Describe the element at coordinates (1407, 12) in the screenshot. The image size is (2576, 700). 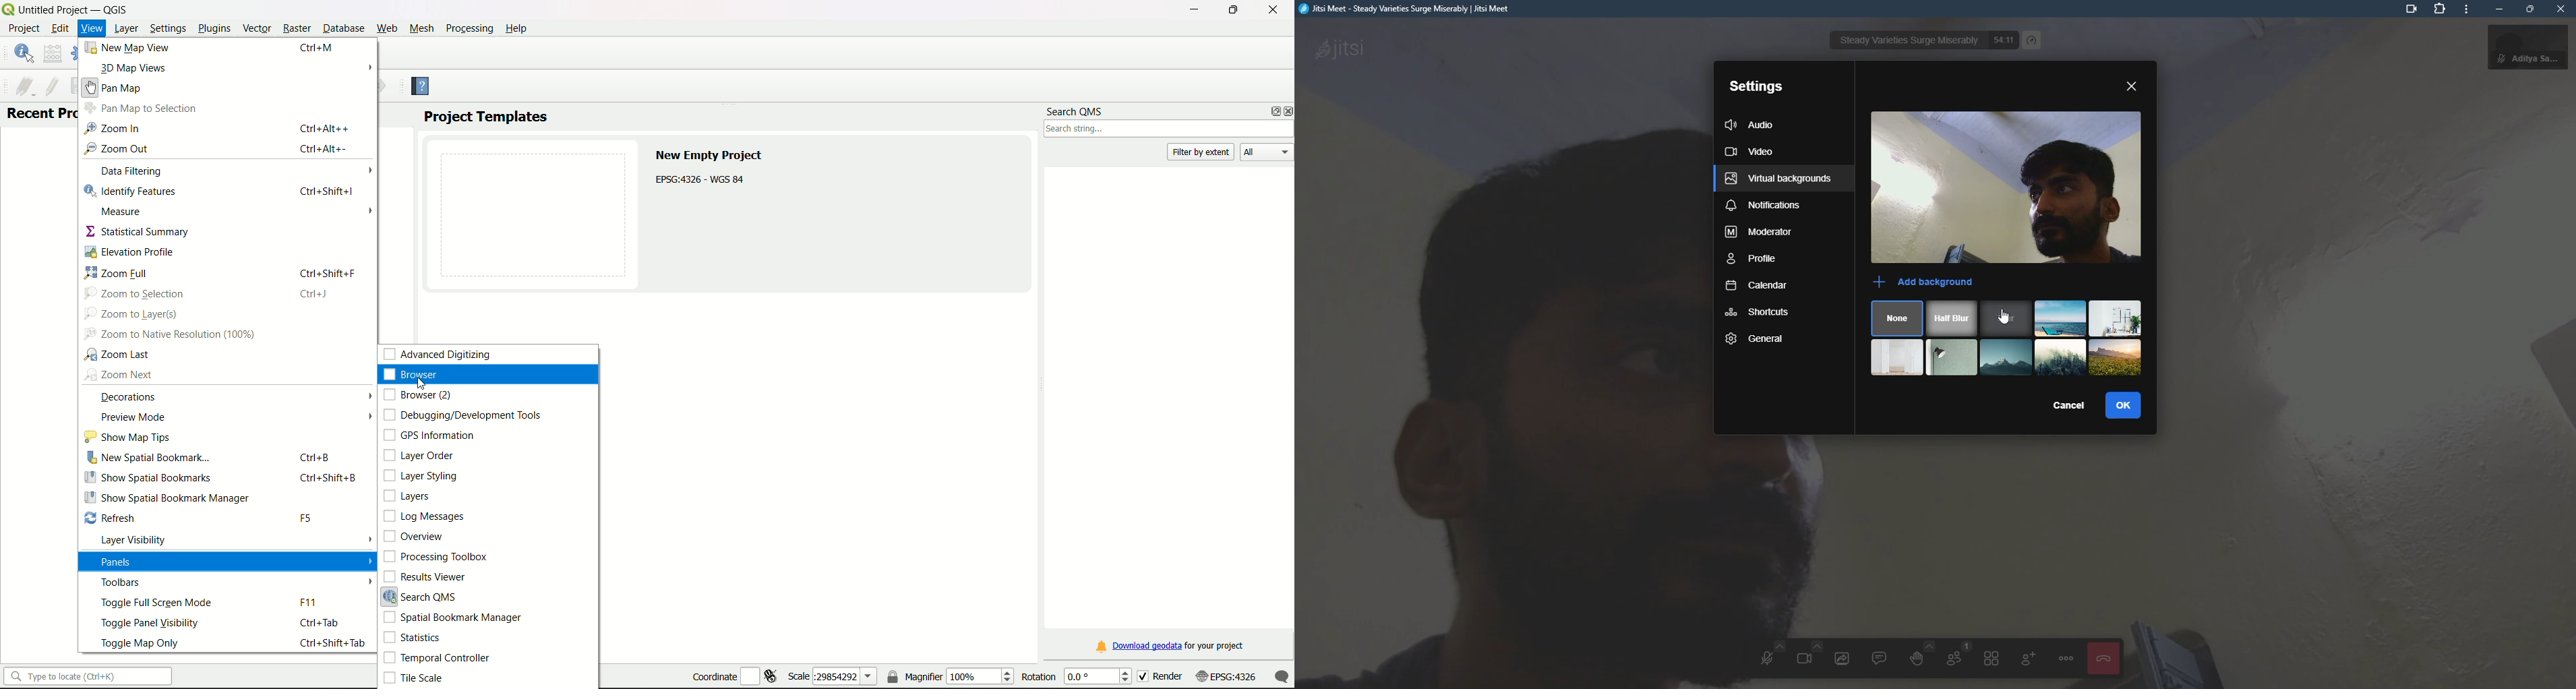
I see `jitsi` at that location.